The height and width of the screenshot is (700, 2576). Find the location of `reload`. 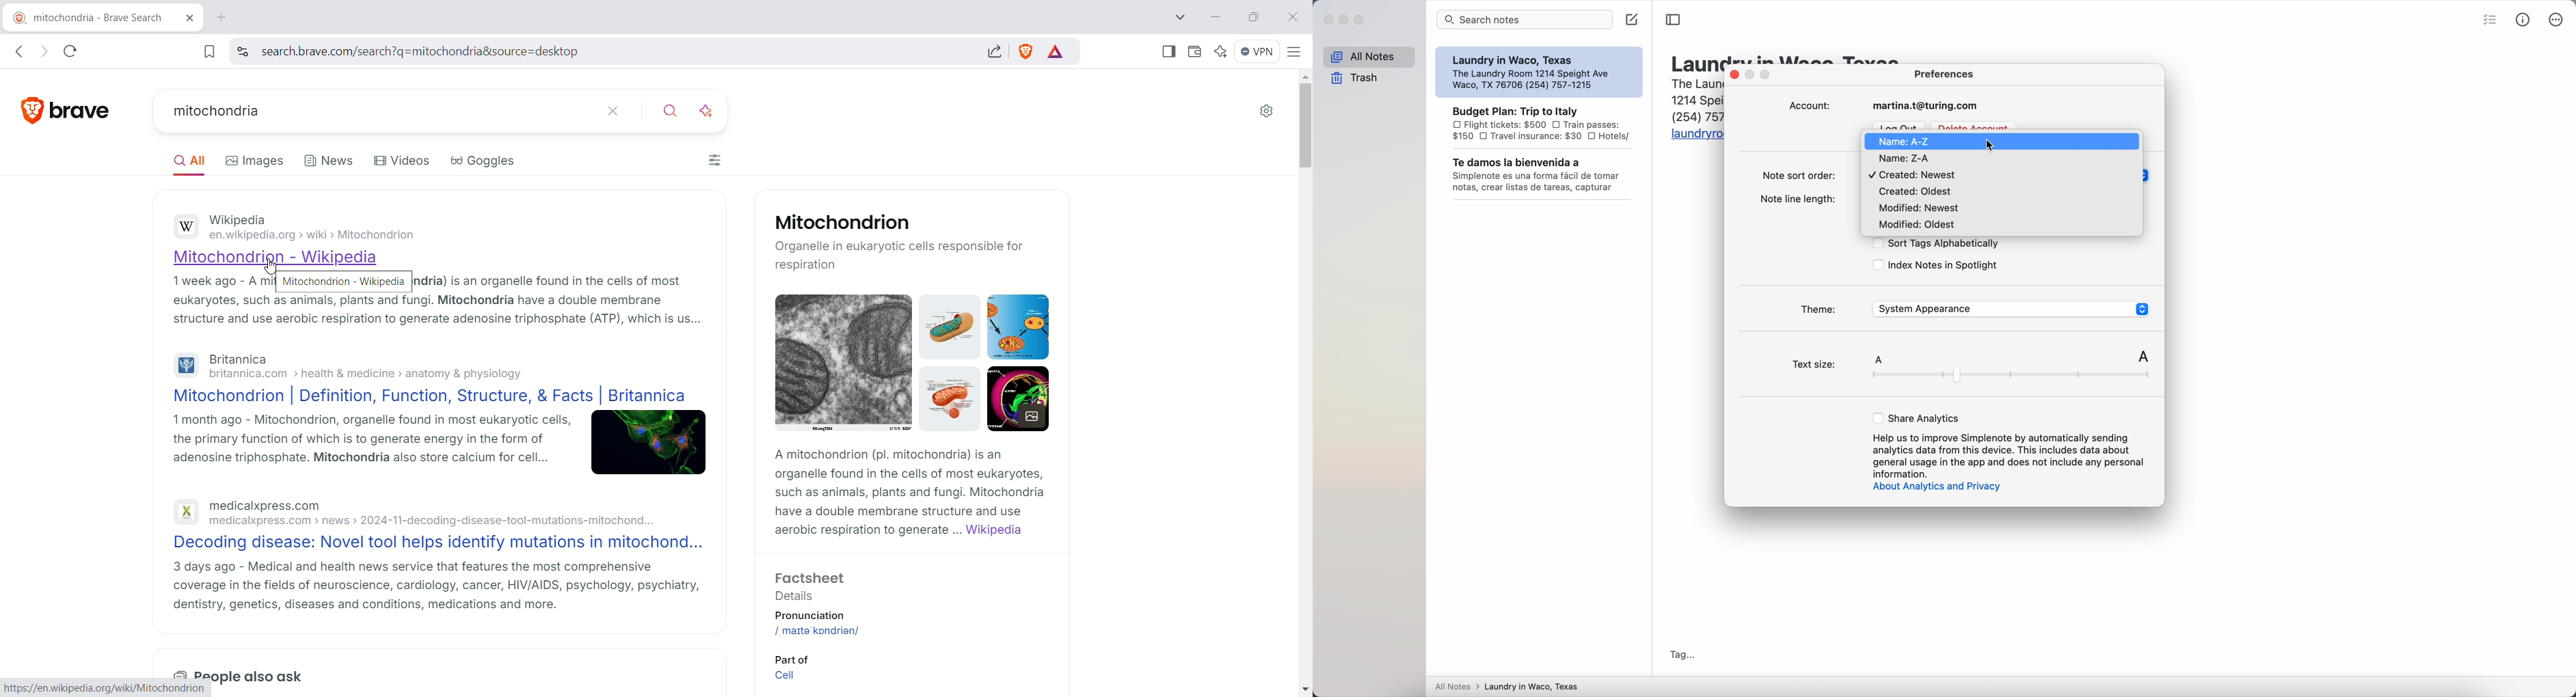

reload is located at coordinates (72, 51).